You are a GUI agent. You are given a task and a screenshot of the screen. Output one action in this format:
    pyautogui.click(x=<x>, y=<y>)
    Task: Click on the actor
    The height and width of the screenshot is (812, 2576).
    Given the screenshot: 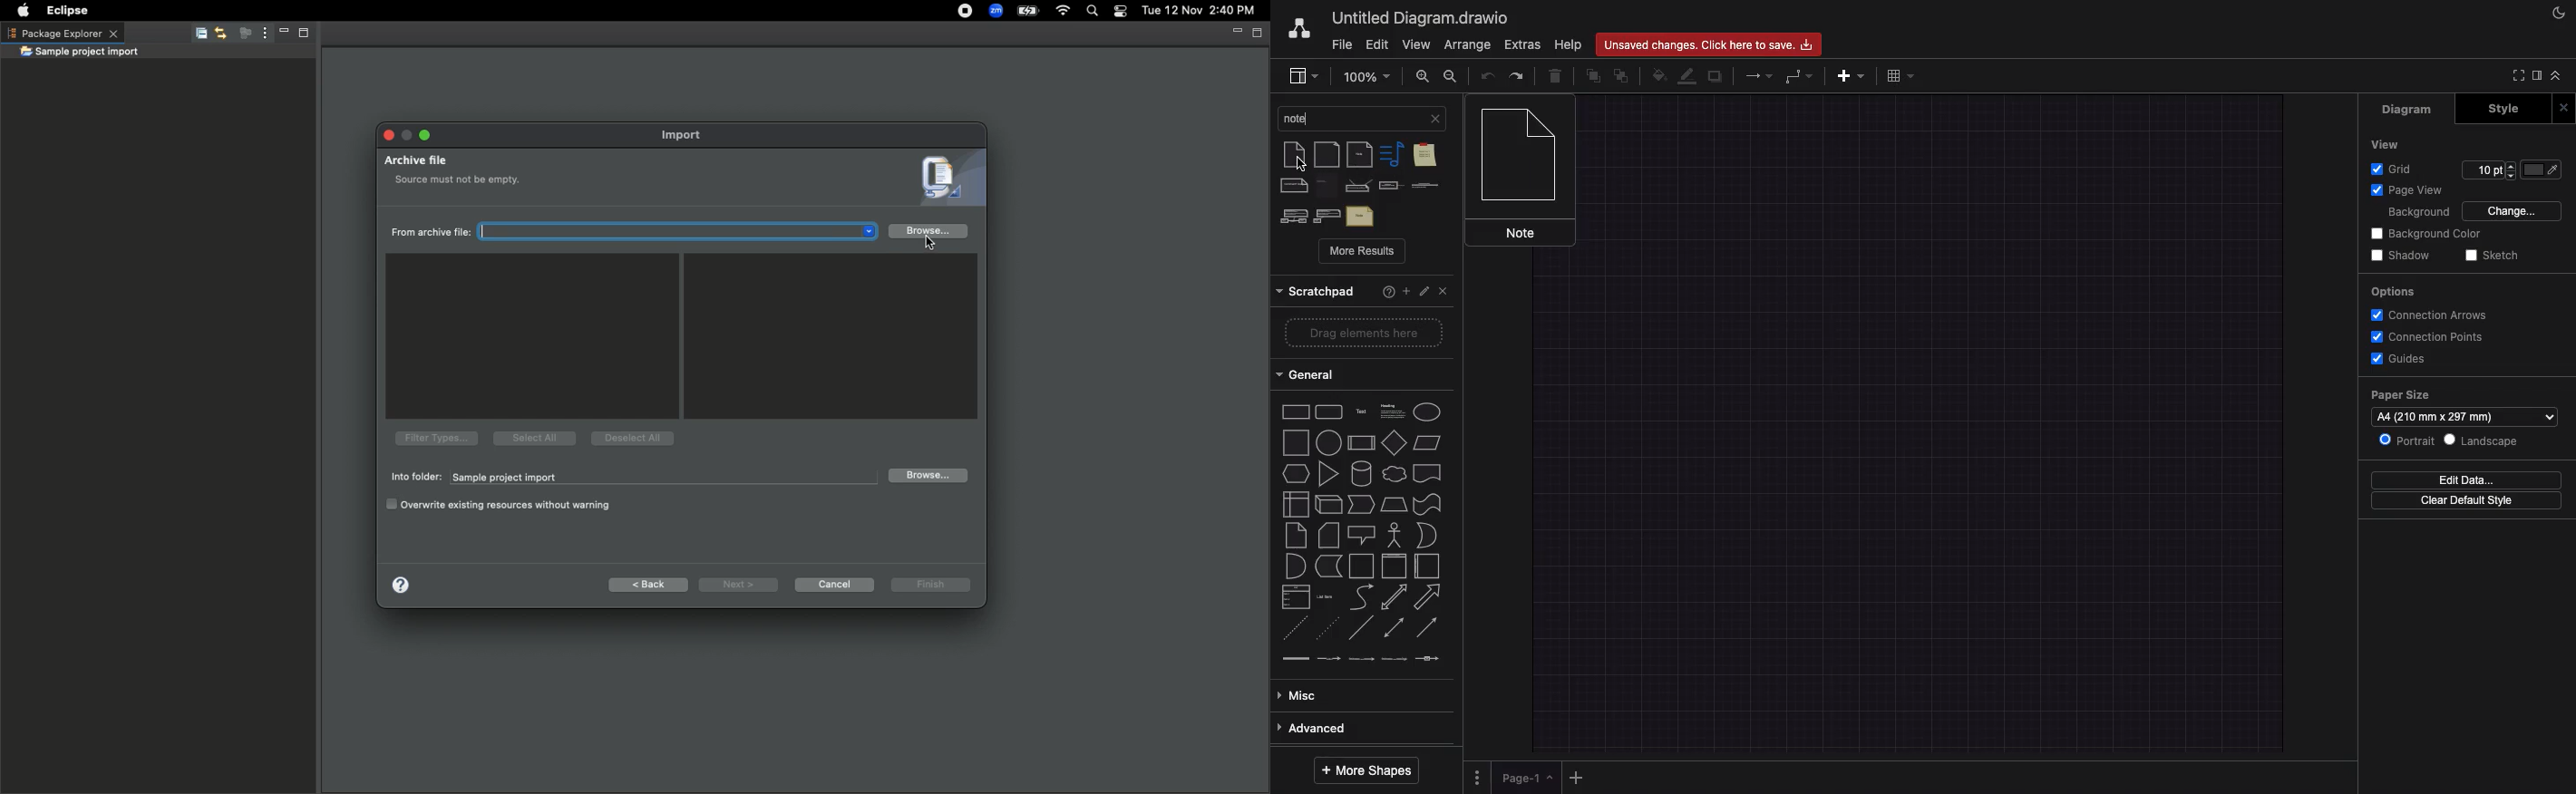 What is the action you would take?
    pyautogui.click(x=1394, y=535)
    